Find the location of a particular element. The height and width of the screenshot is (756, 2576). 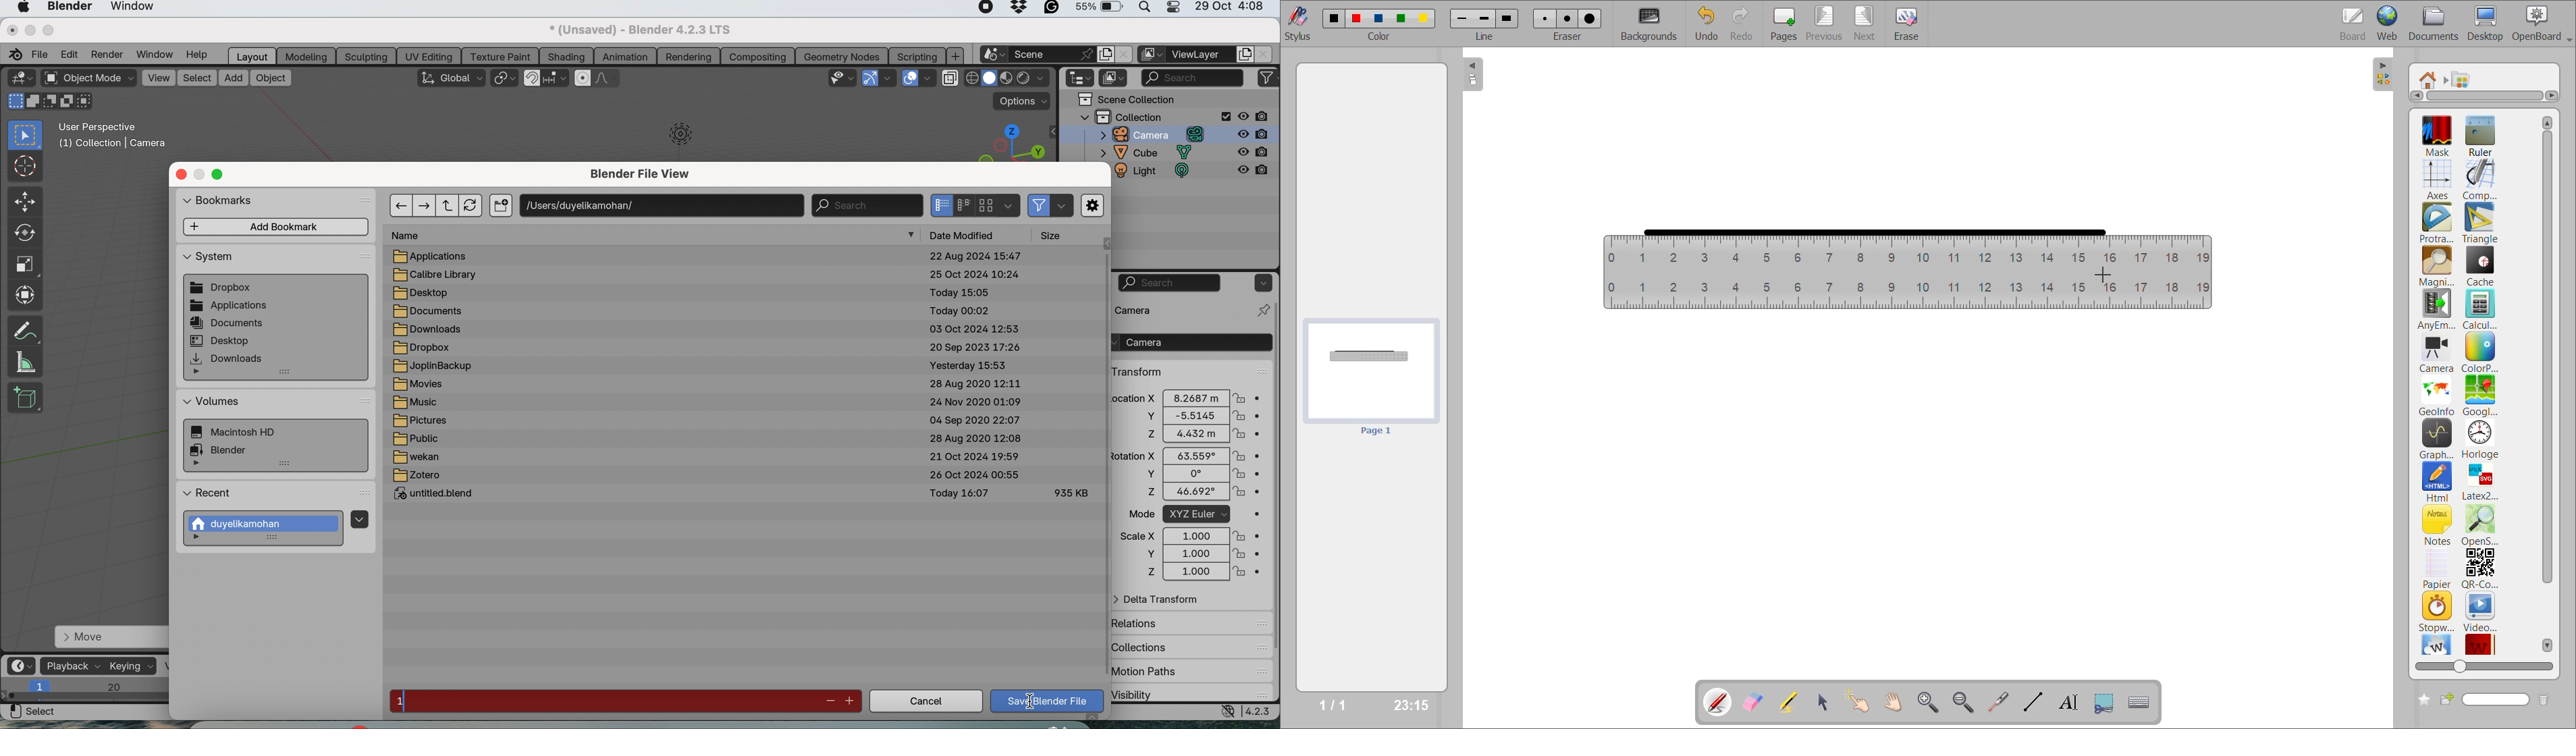

openstreetmap is located at coordinates (2482, 526).